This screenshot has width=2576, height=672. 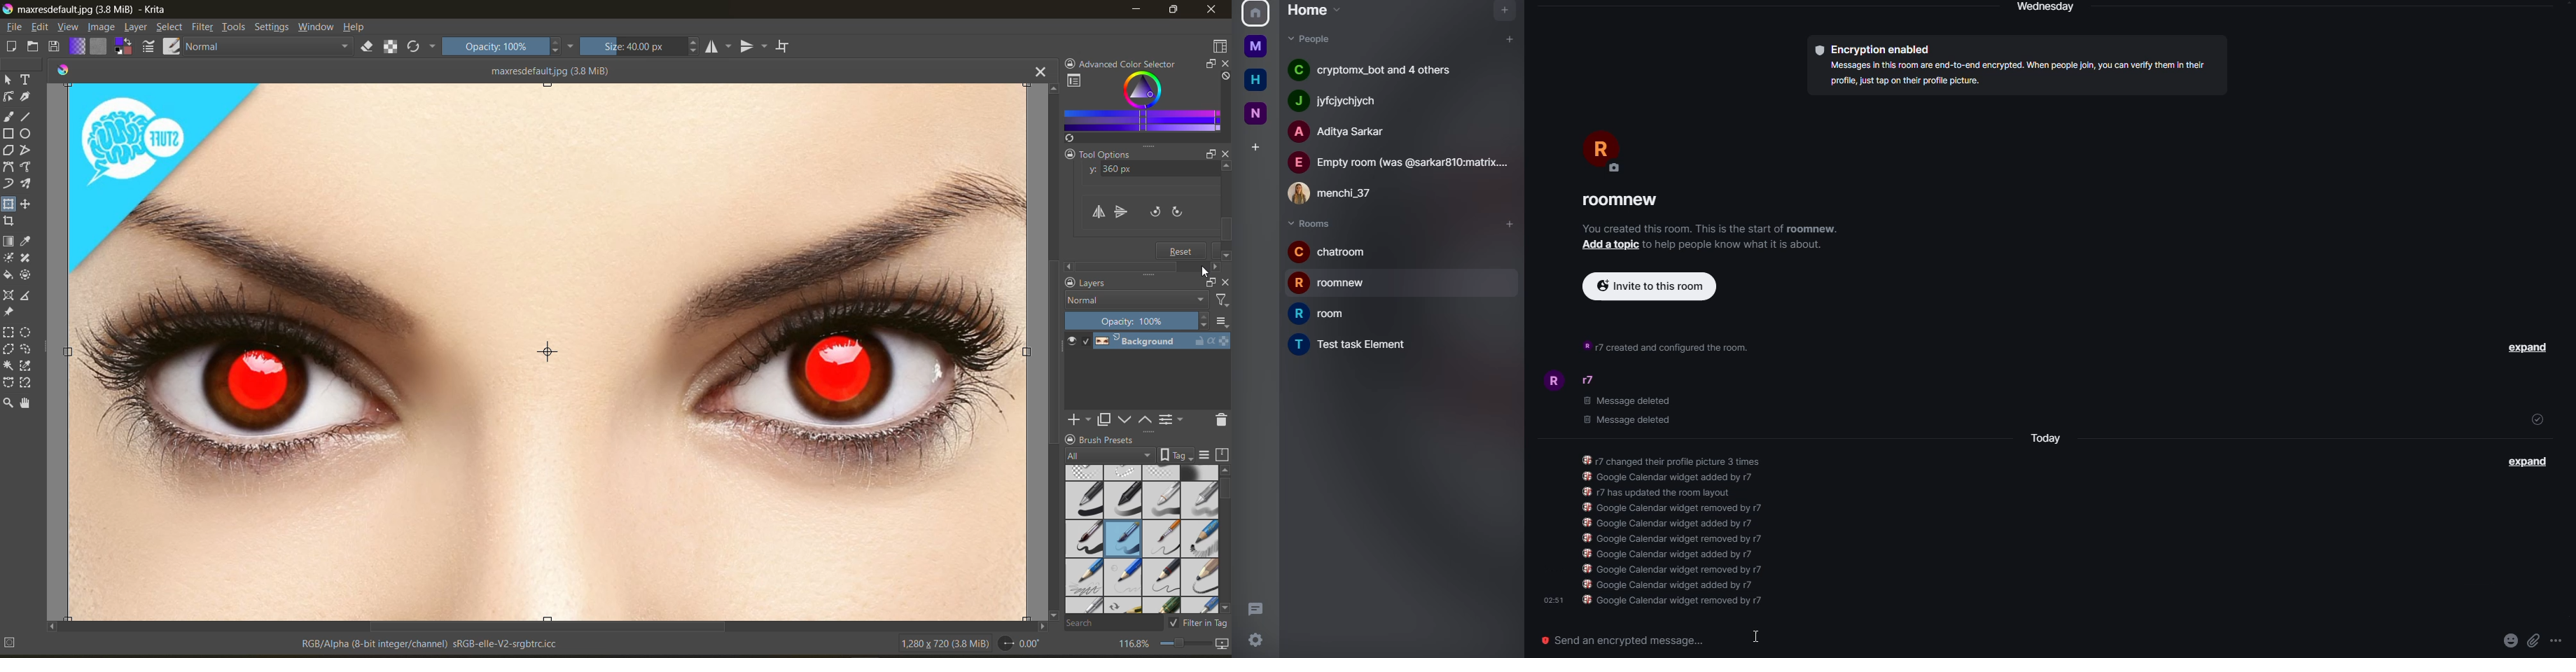 What do you see at coordinates (1254, 641) in the screenshot?
I see `settings` at bounding box center [1254, 641].